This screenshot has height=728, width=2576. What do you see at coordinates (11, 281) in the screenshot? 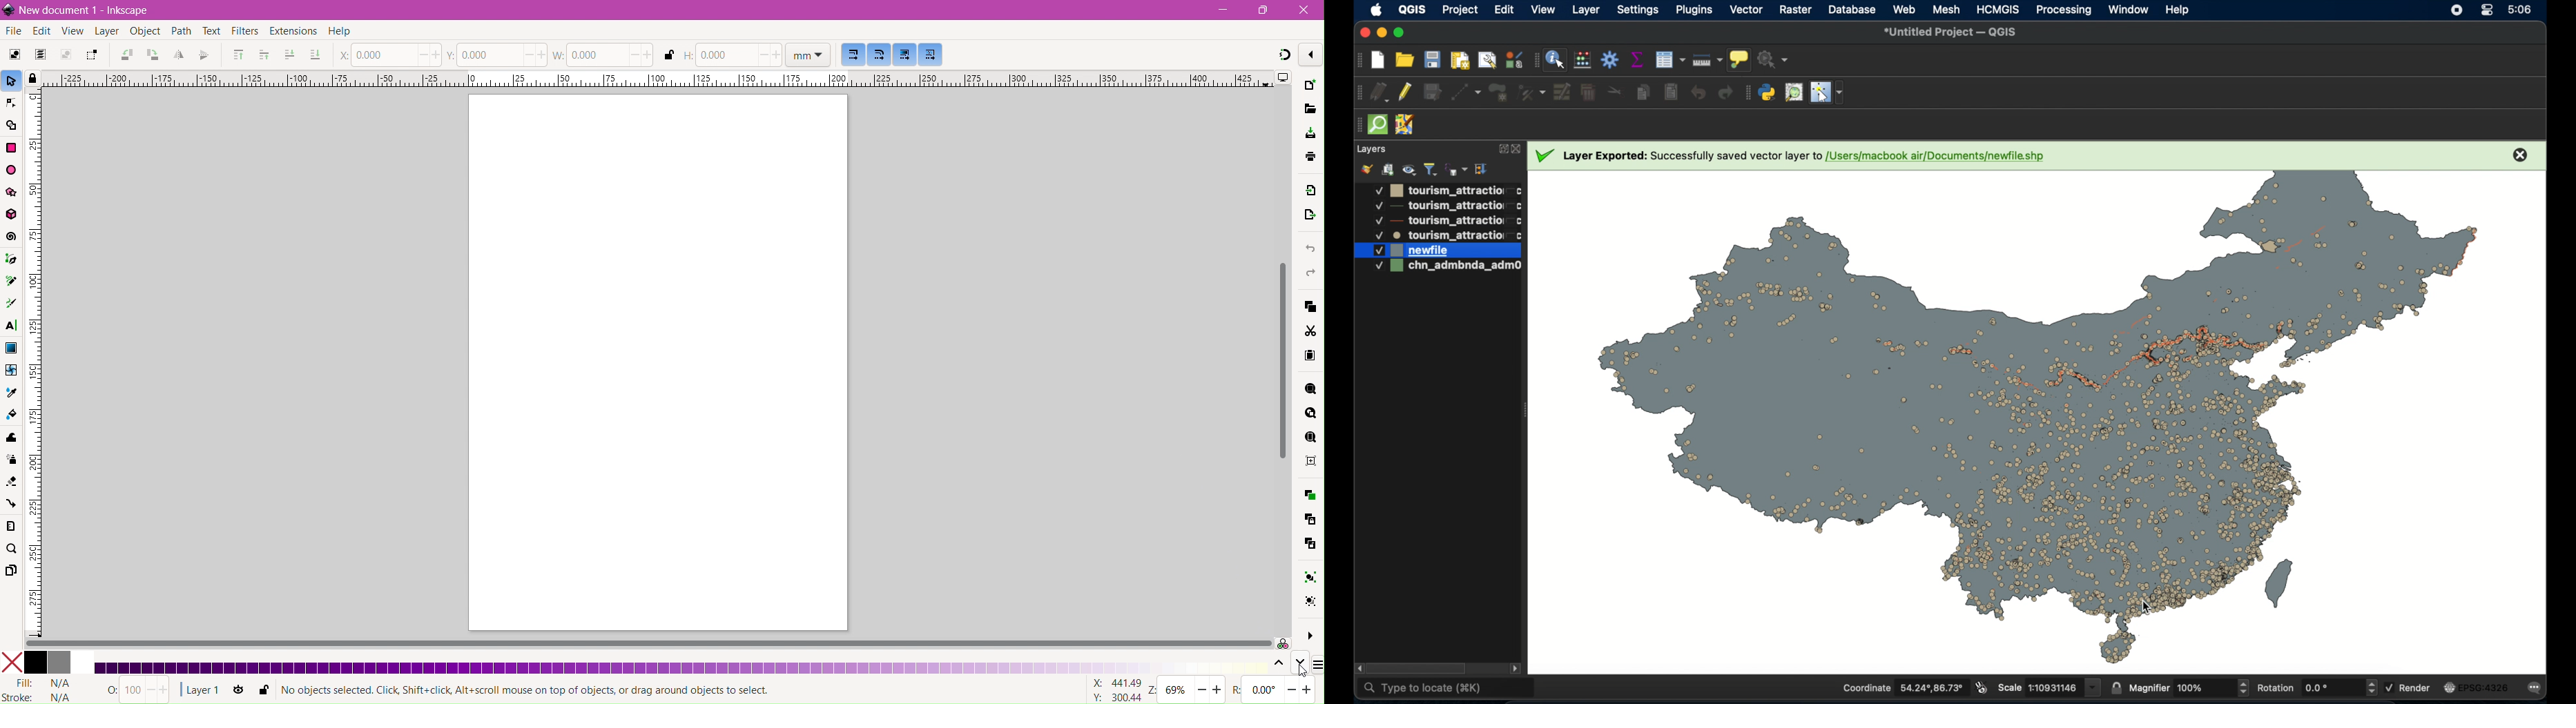
I see `Pencil Tool` at bounding box center [11, 281].